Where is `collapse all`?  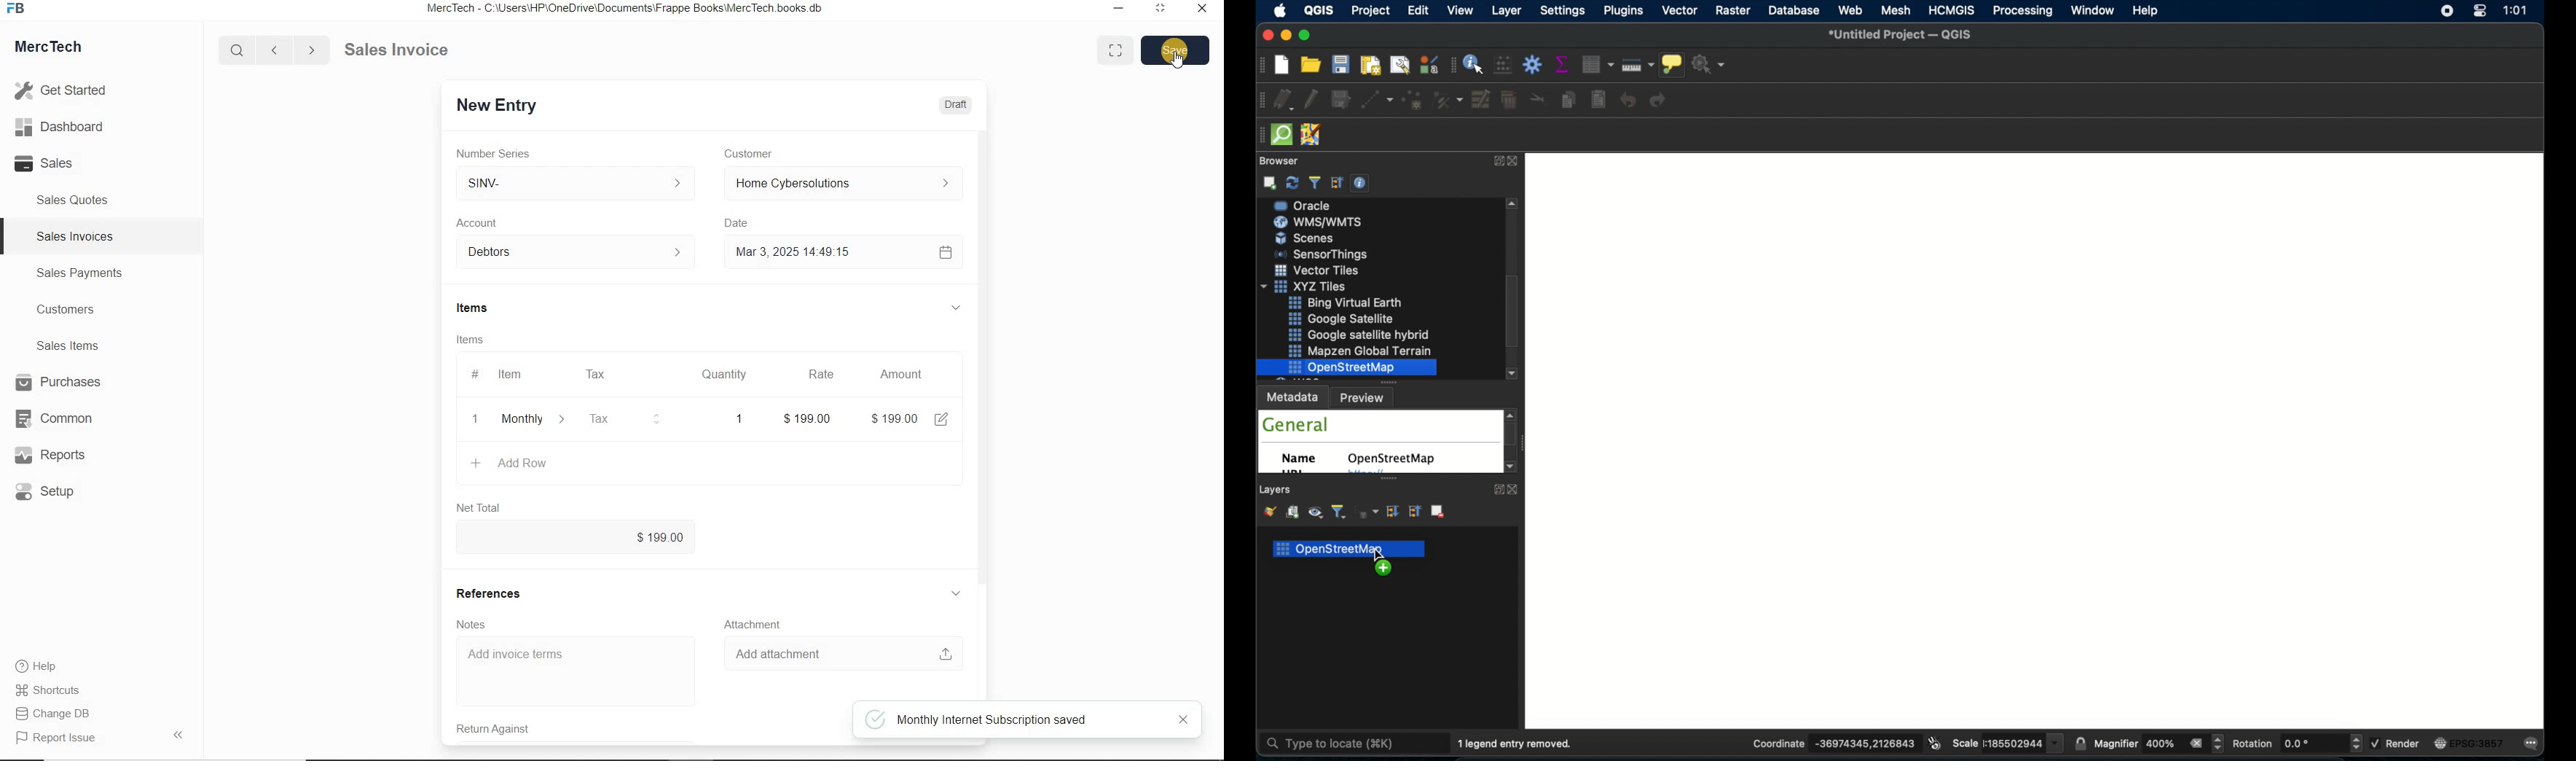 collapse all is located at coordinates (1414, 512).